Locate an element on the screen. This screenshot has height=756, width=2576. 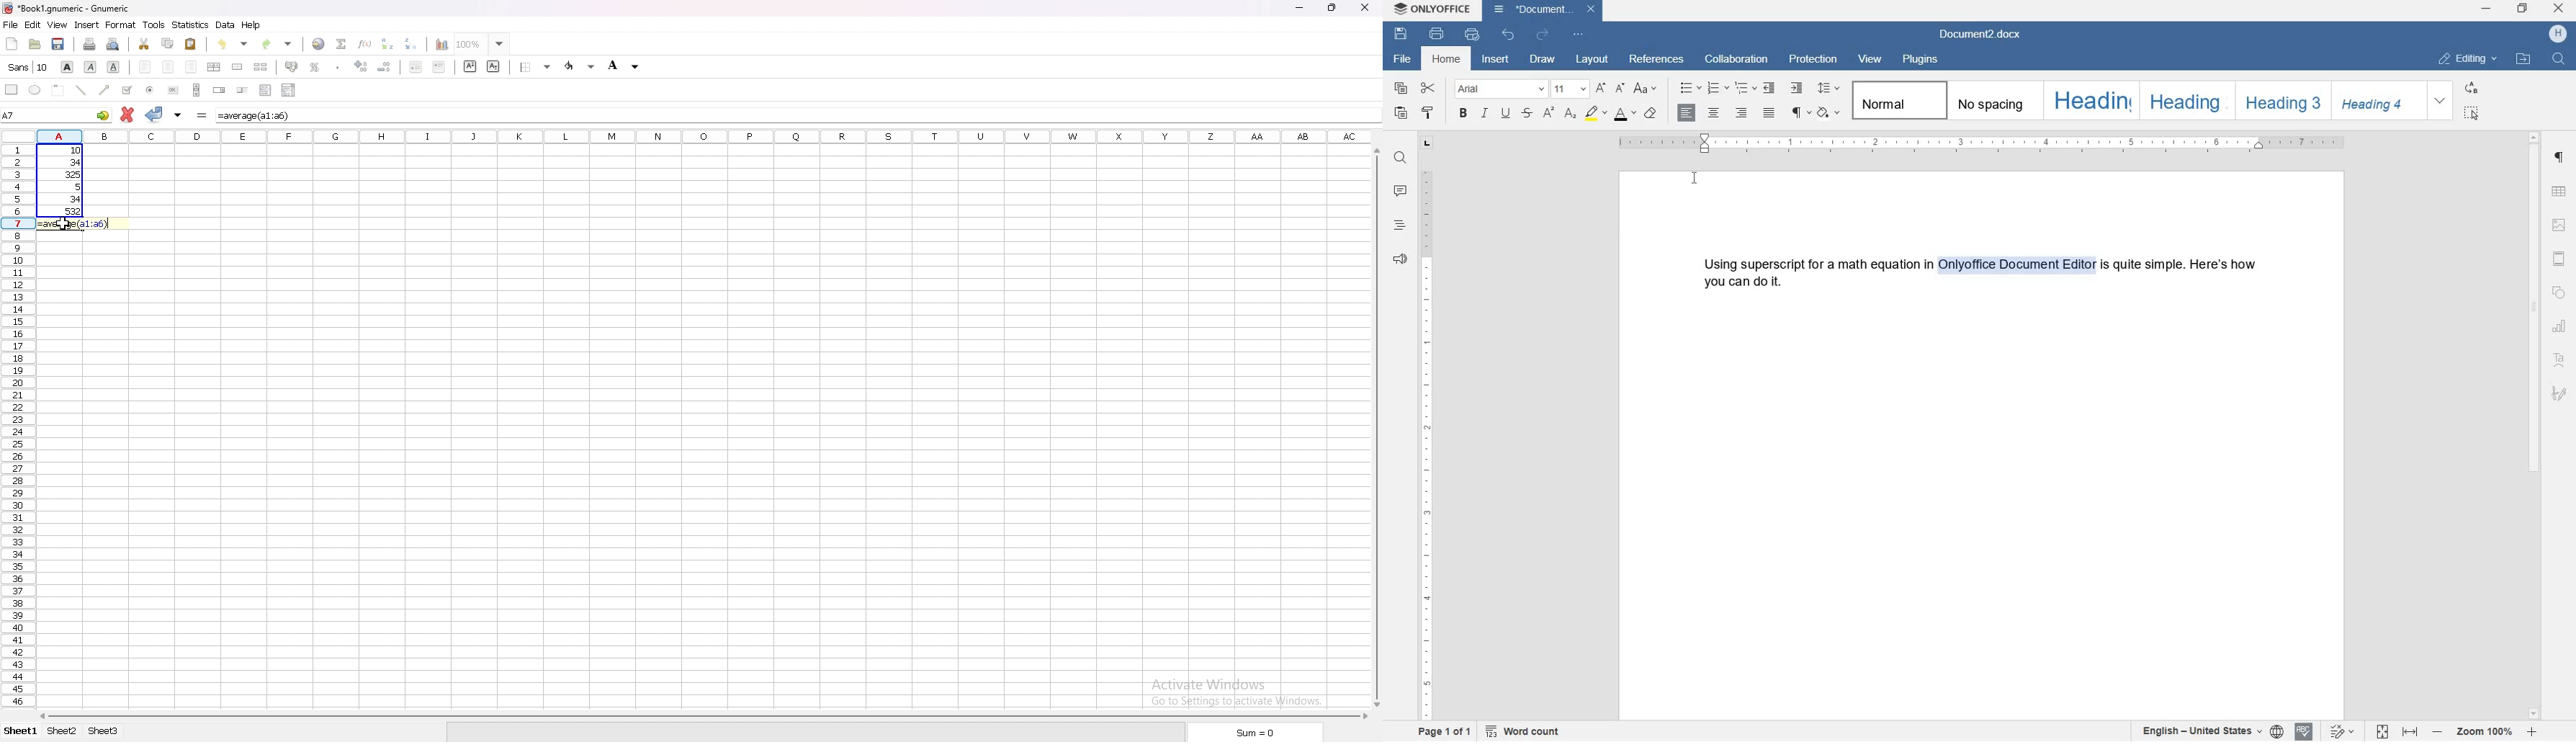
print is located at coordinates (1437, 34).